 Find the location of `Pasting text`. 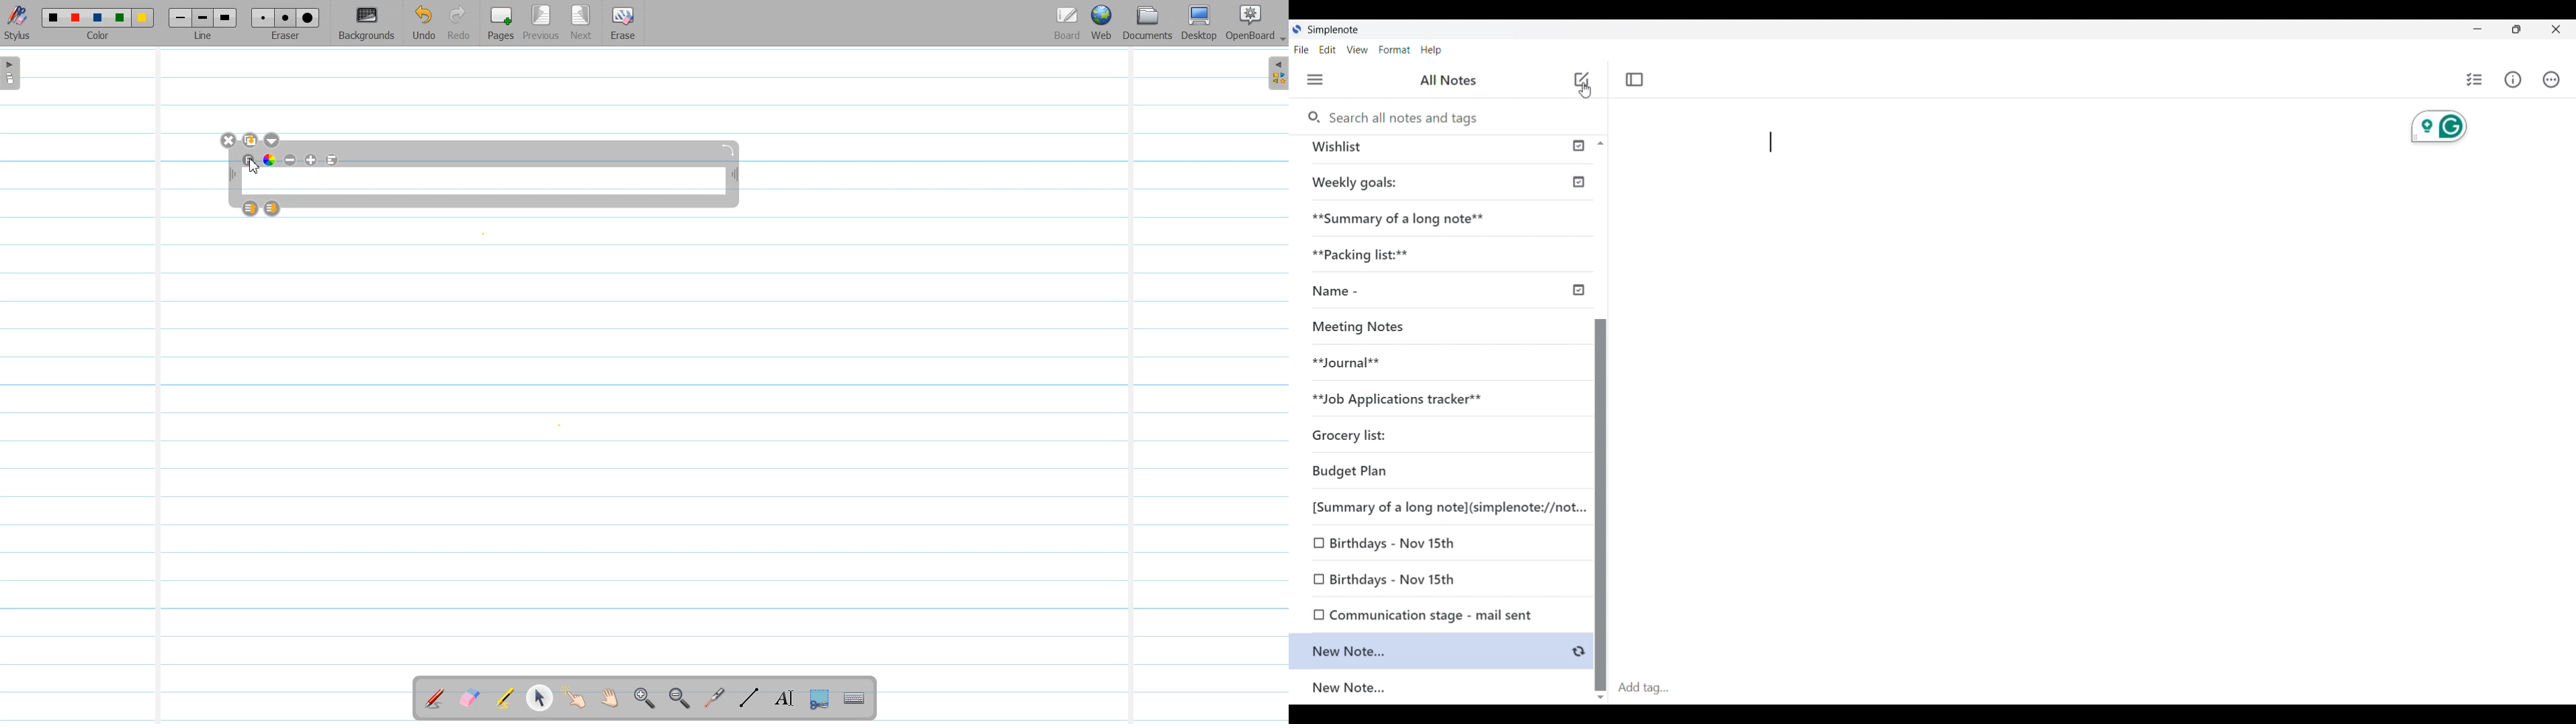

Pasting text is located at coordinates (1771, 142).